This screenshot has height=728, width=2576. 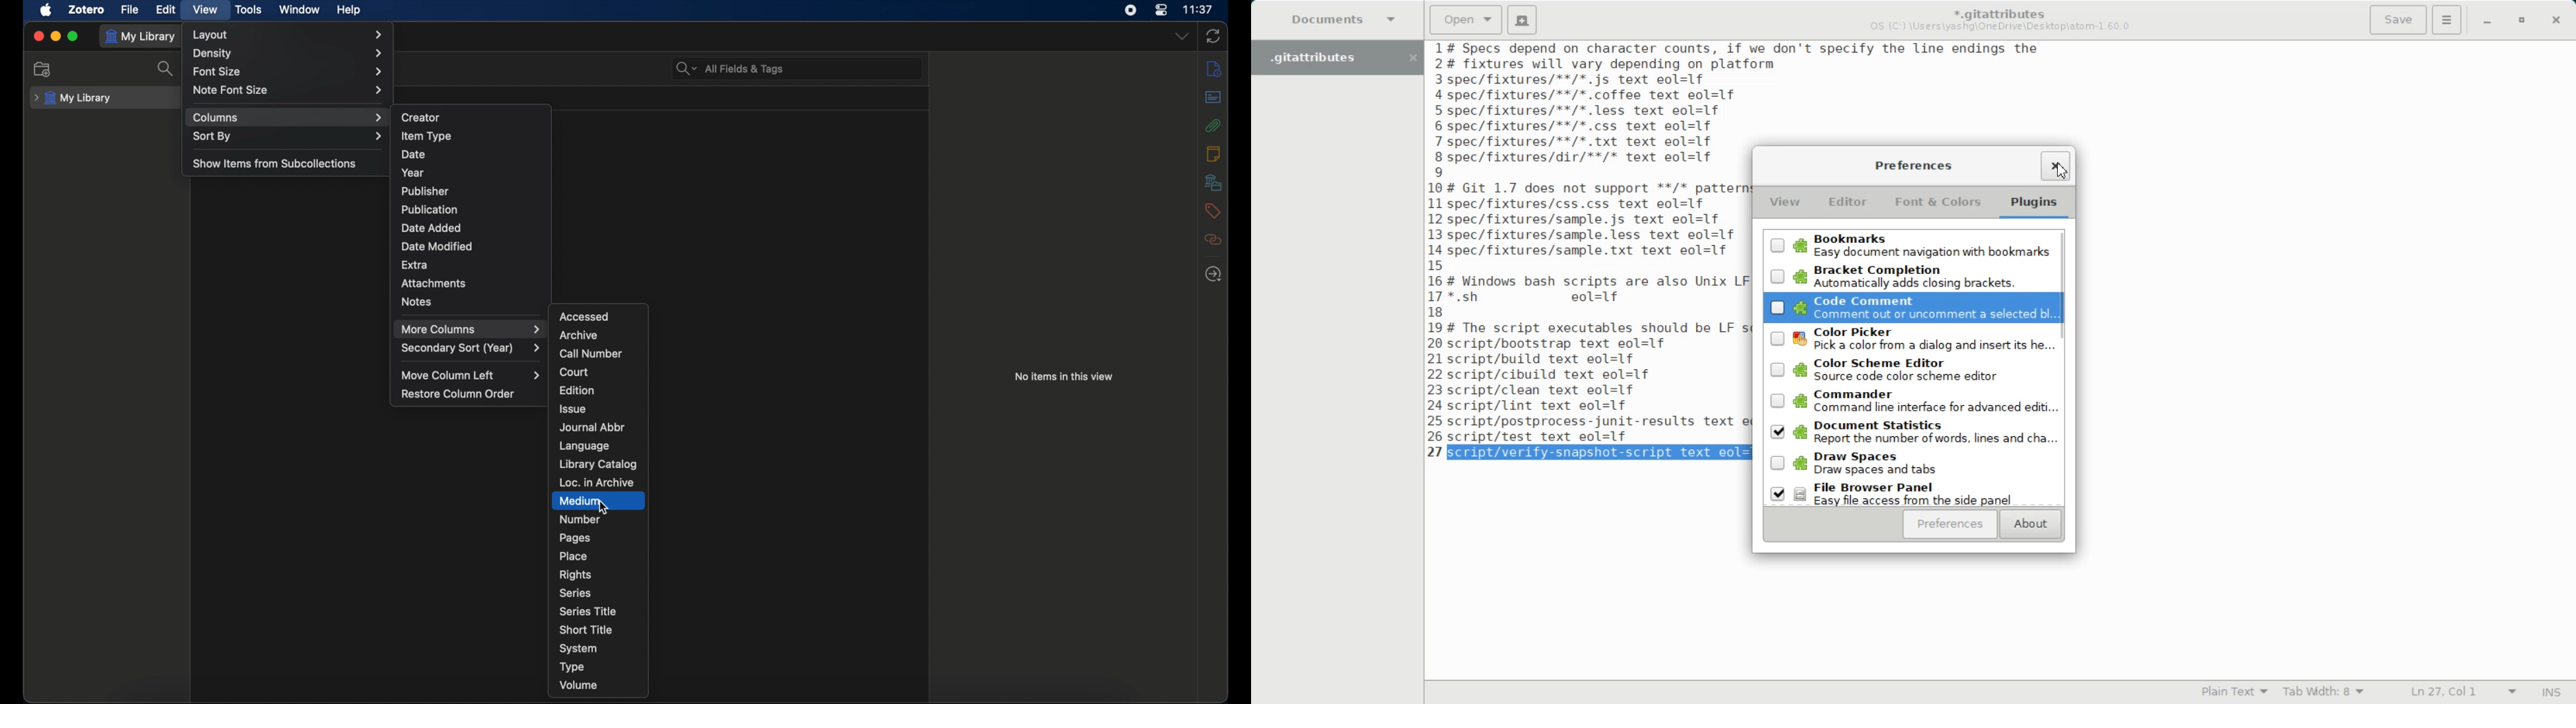 What do you see at coordinates (1213, 211) in the screenshot?
I see `tags` at bounding box center [1213, 211].